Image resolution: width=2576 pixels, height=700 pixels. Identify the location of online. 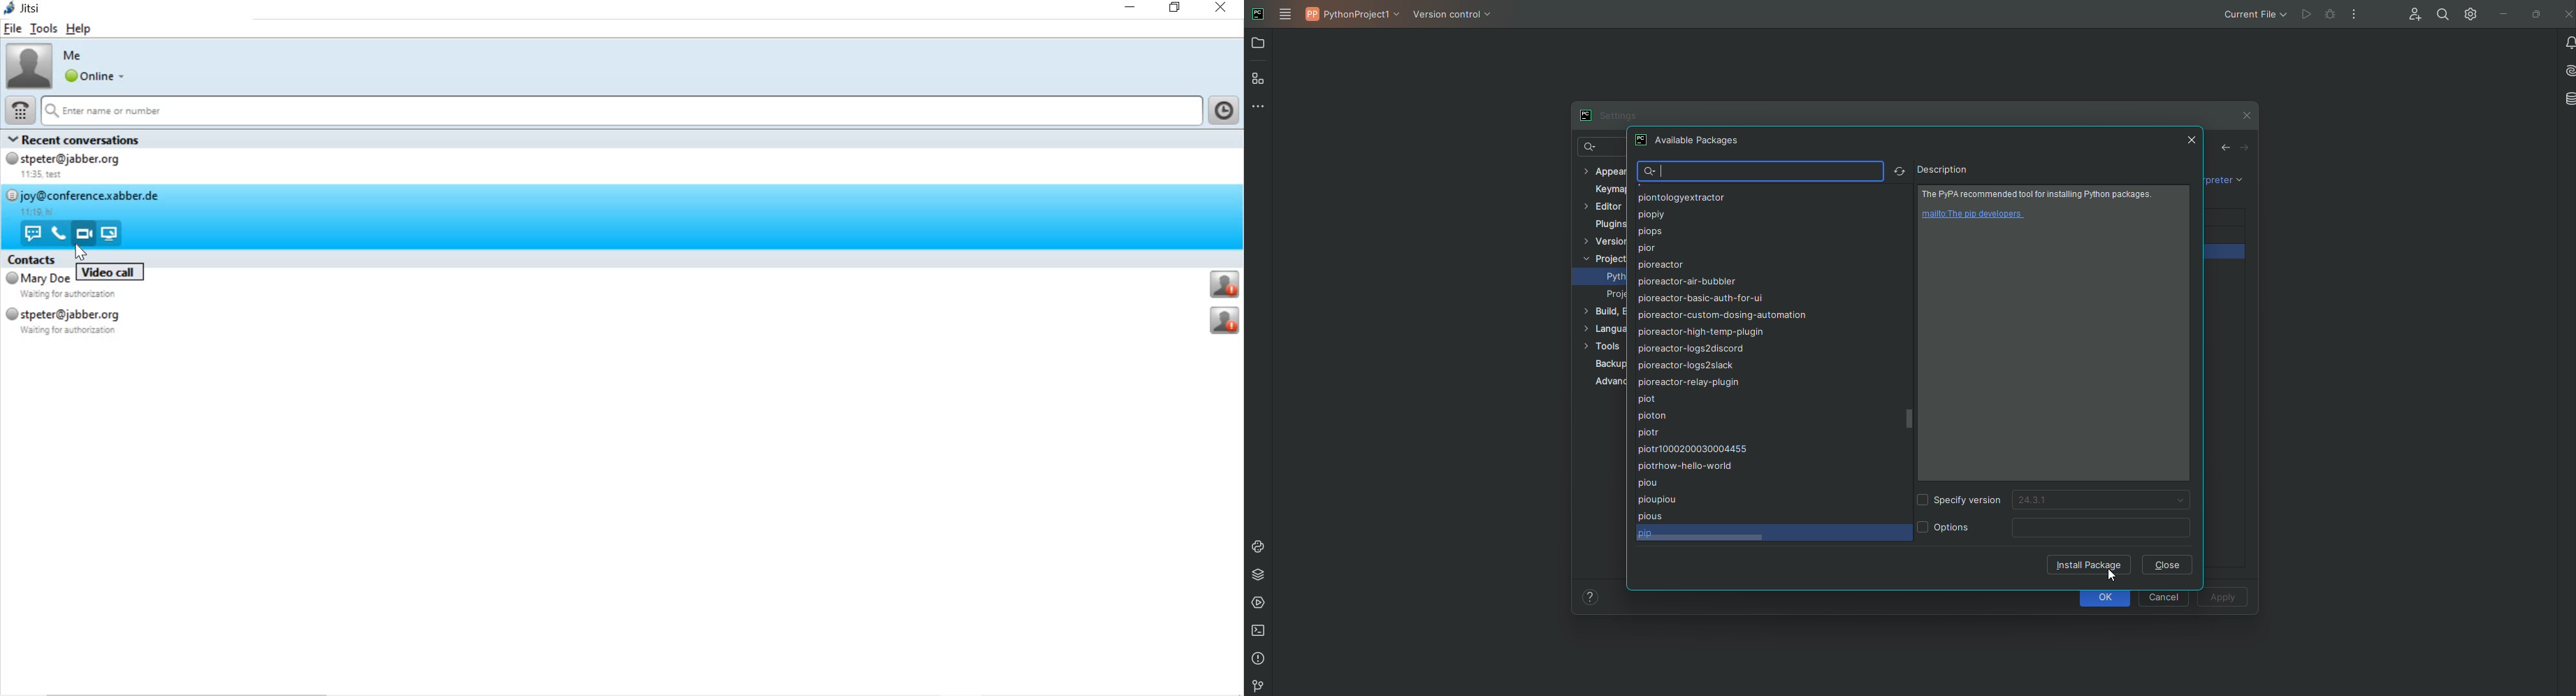
(93, 76).